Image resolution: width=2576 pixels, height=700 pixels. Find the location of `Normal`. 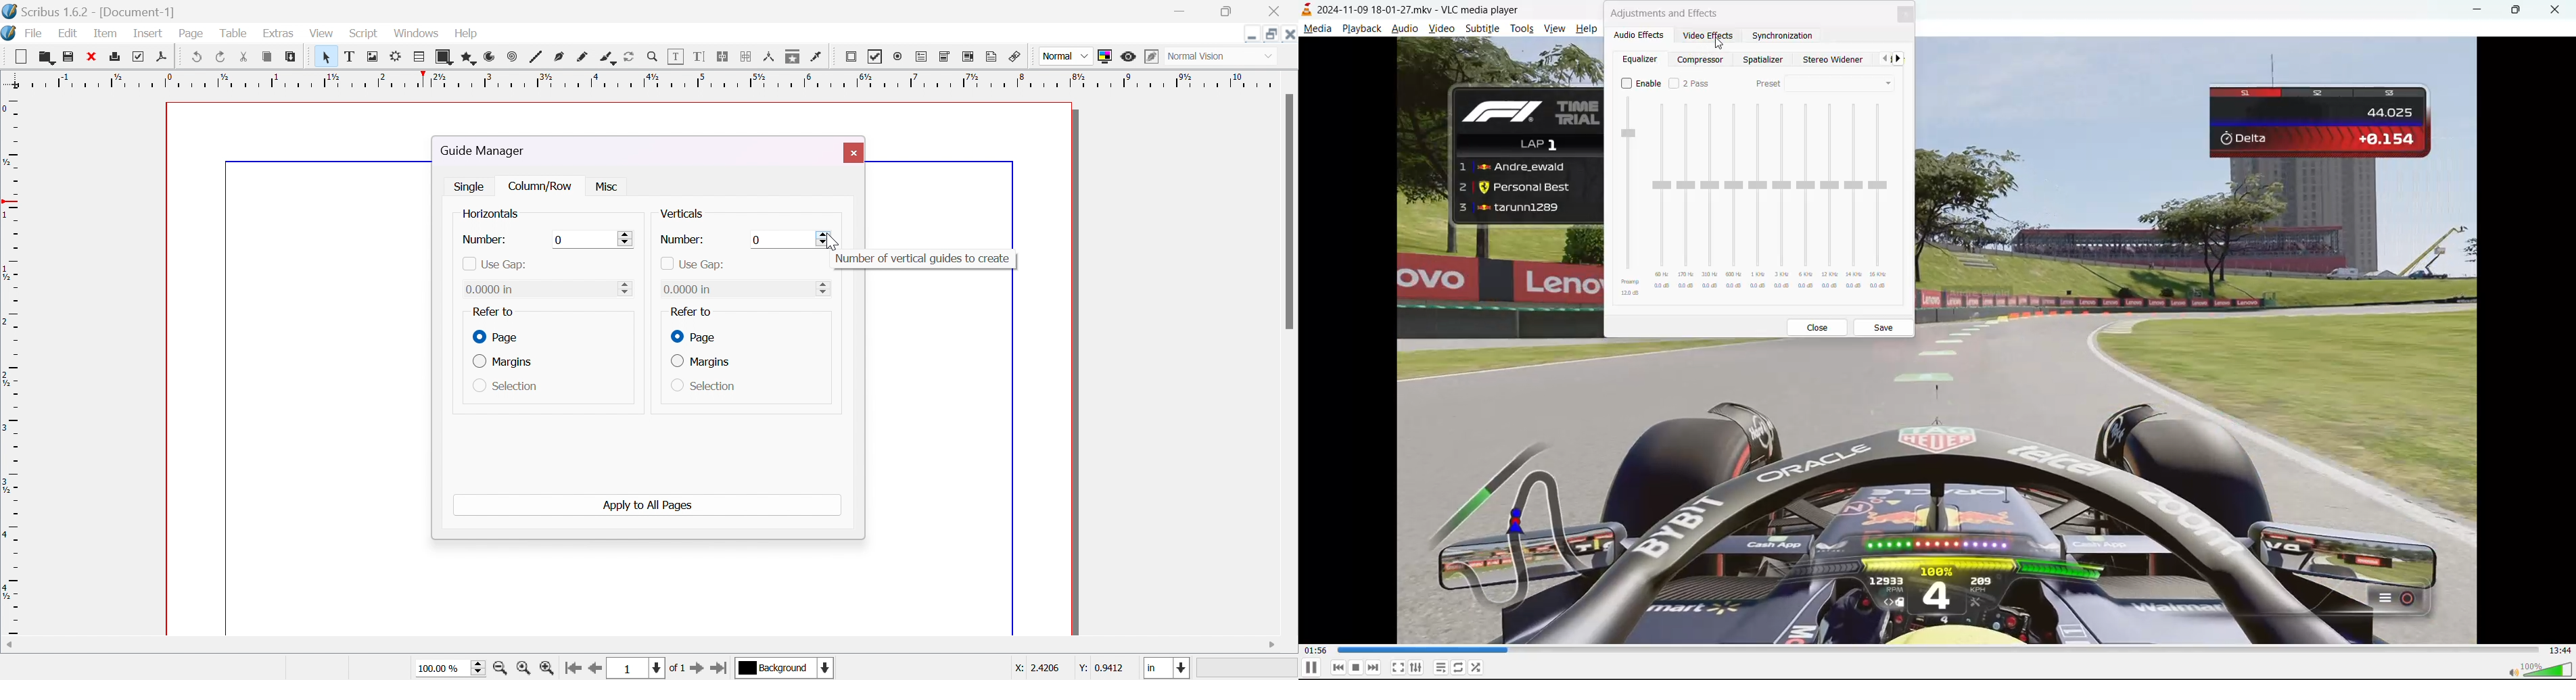

Normal is located at coordinates (1065, 56).